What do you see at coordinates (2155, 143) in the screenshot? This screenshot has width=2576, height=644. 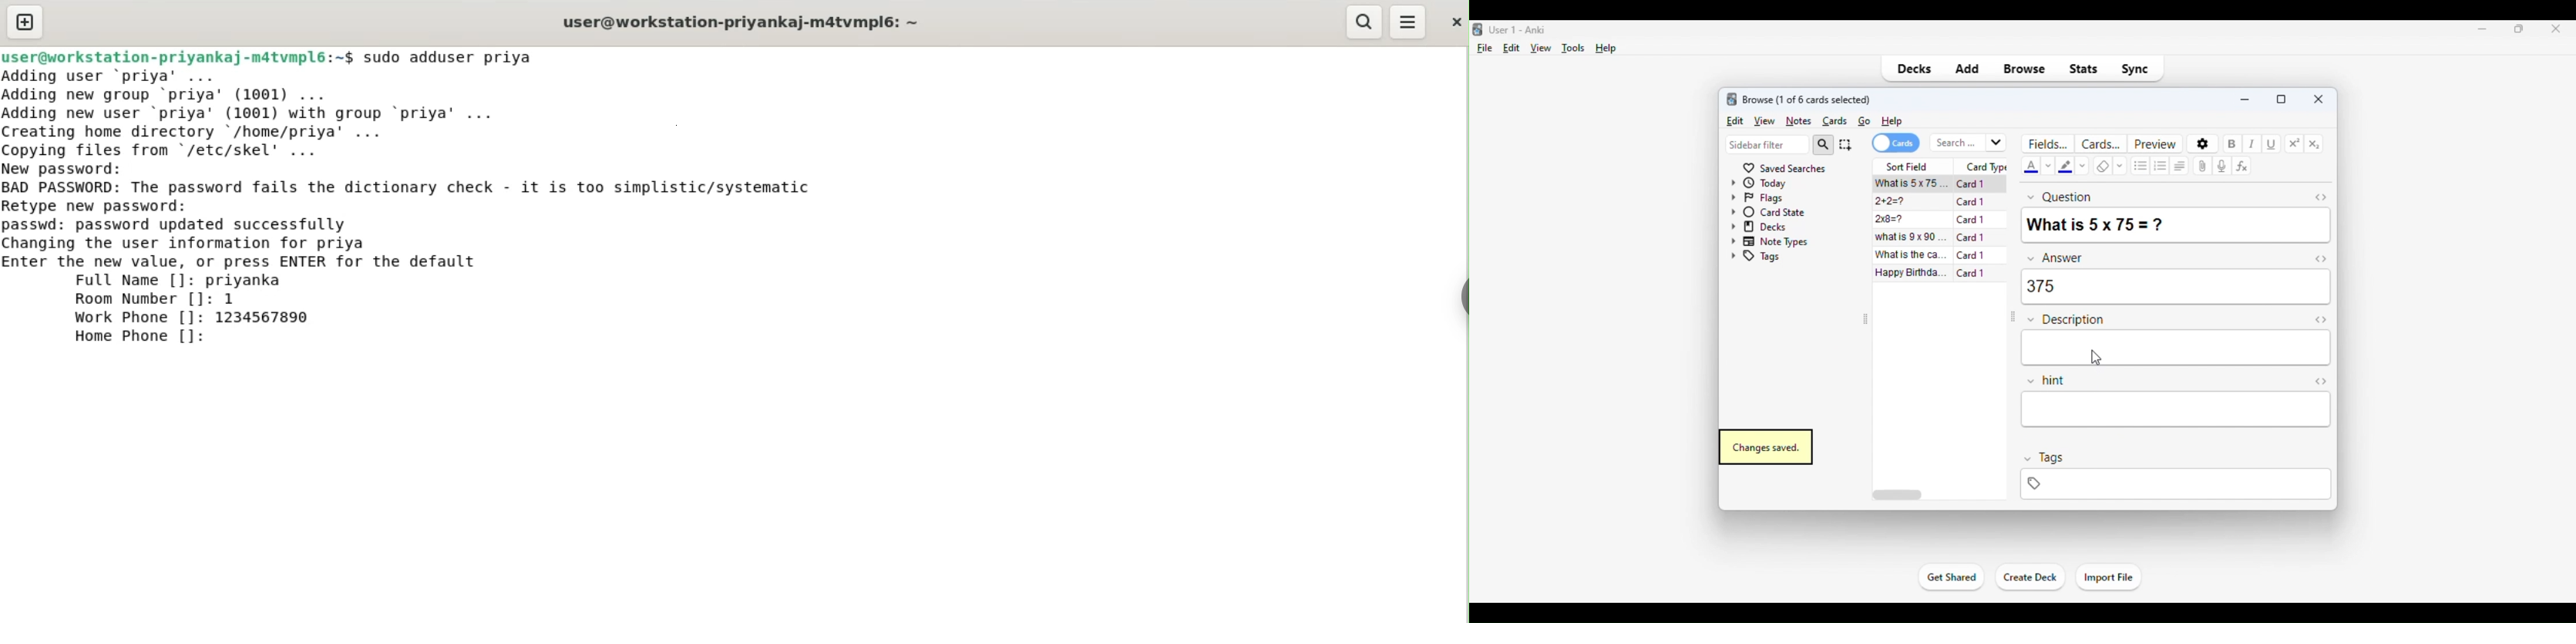 I see `preview` at bounding box center [2155, 143].